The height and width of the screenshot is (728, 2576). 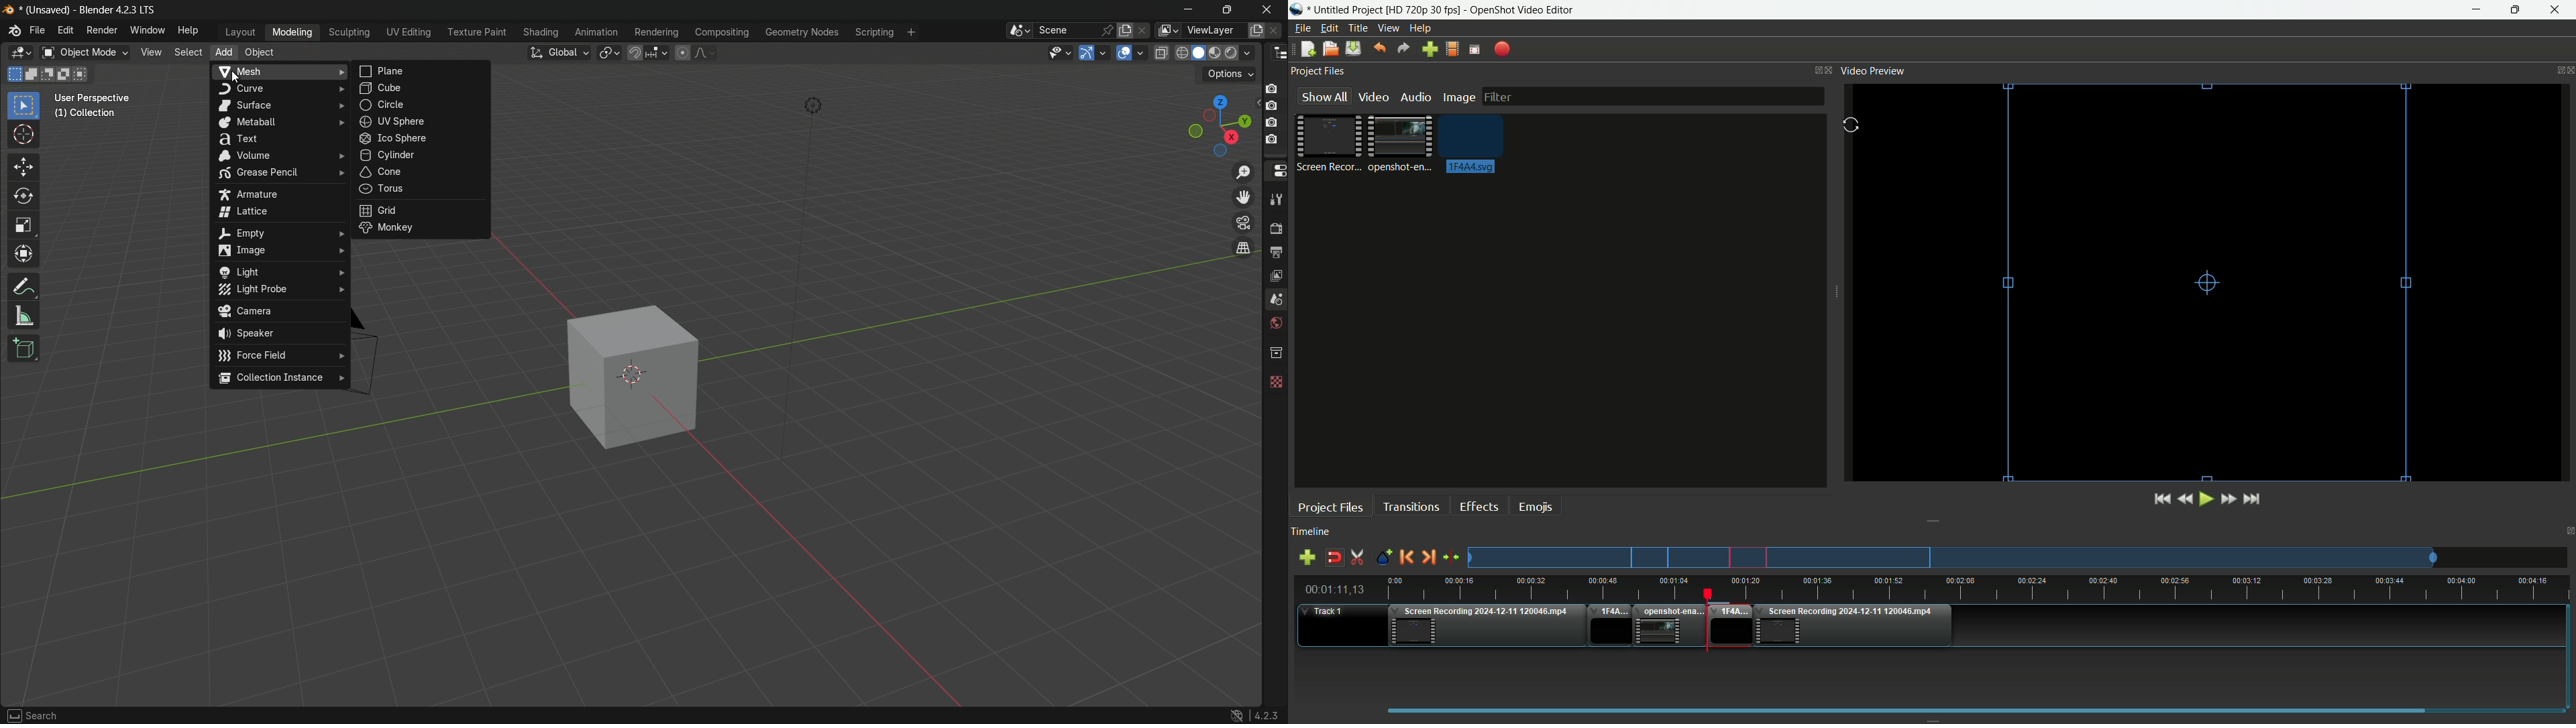 I want to click on Quick play forward, so click(x=2228, y=499).